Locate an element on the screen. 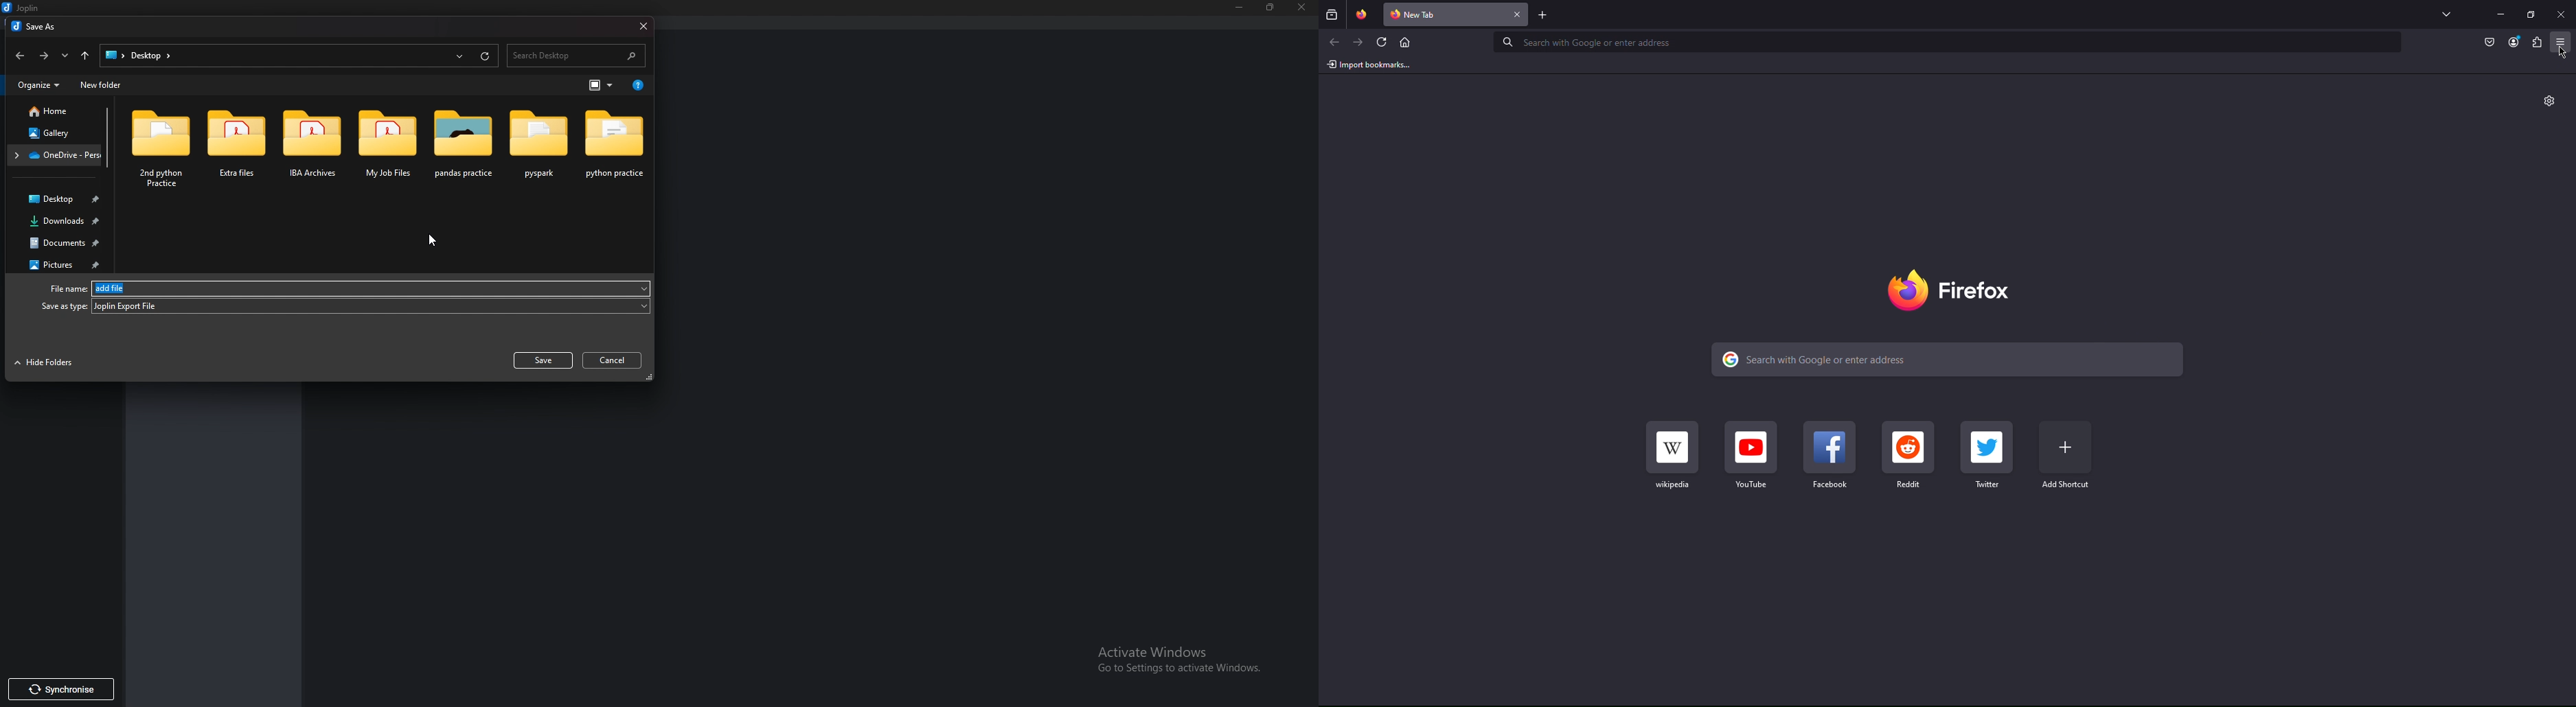  Resize is located at coordinates (1268, 8).